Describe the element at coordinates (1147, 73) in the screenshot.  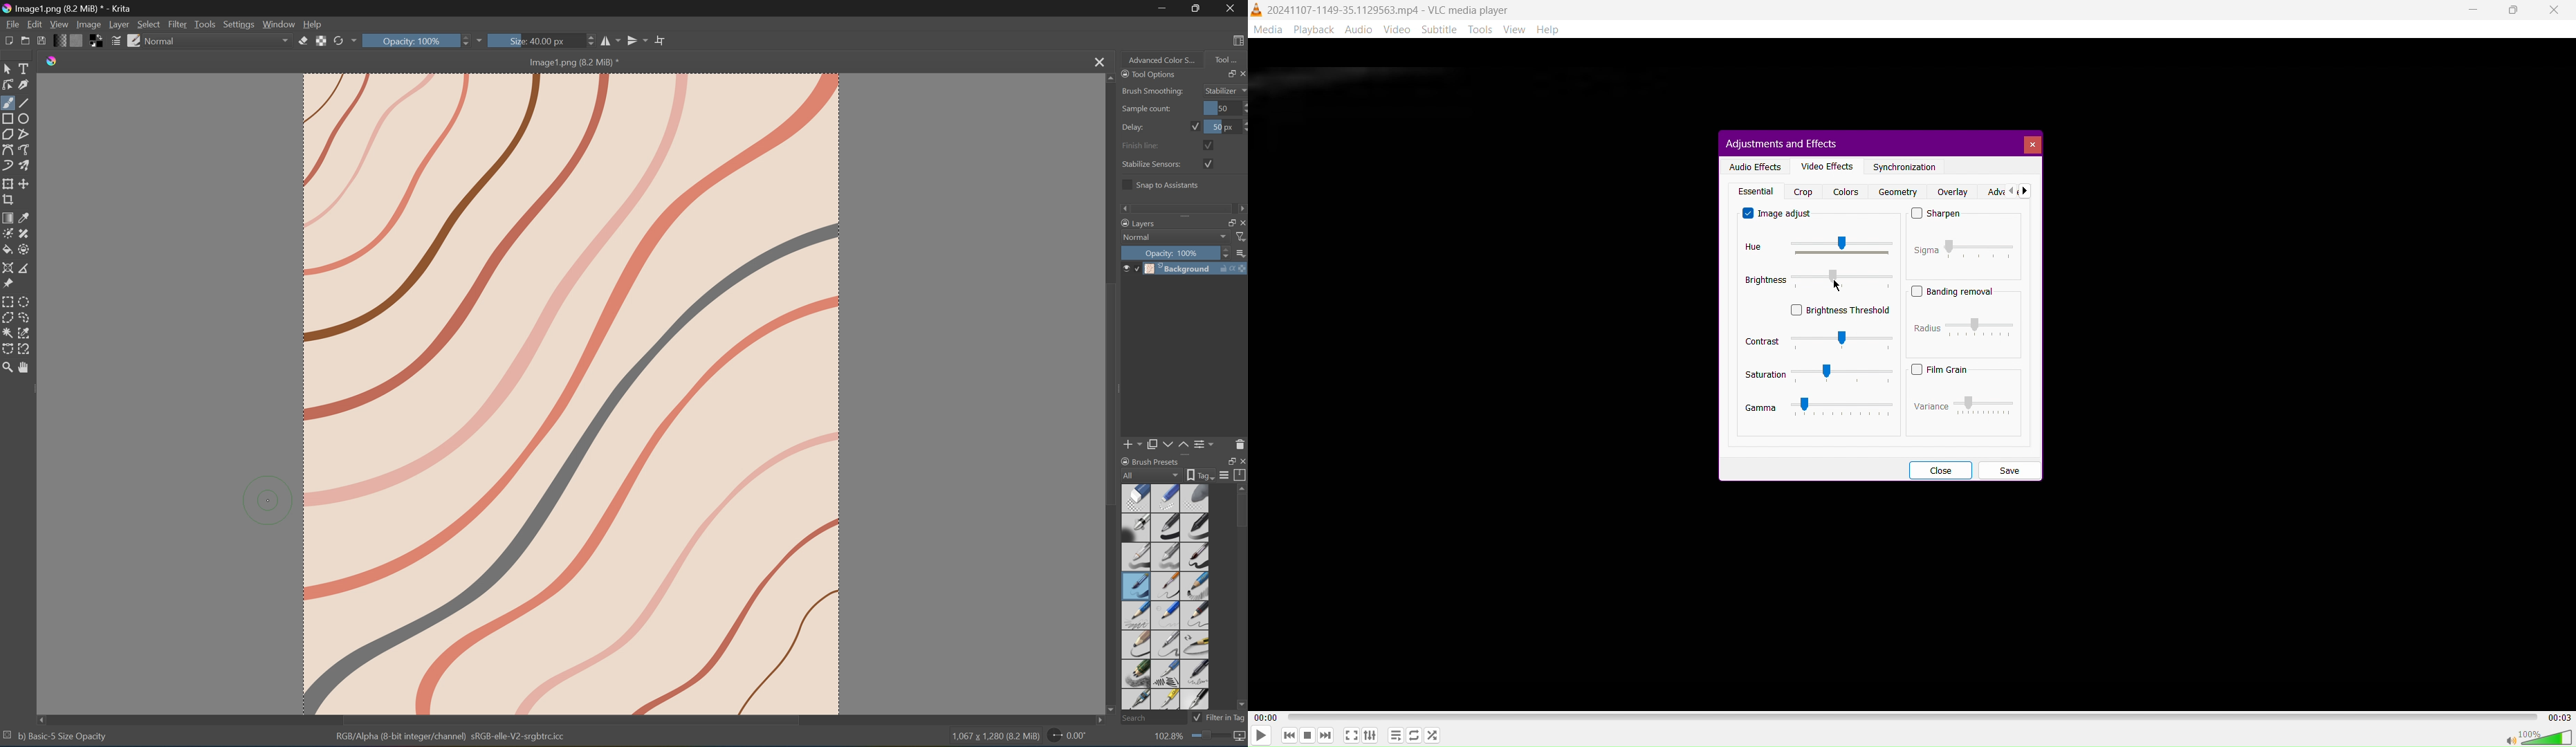
I see `Tool Options` at that location.